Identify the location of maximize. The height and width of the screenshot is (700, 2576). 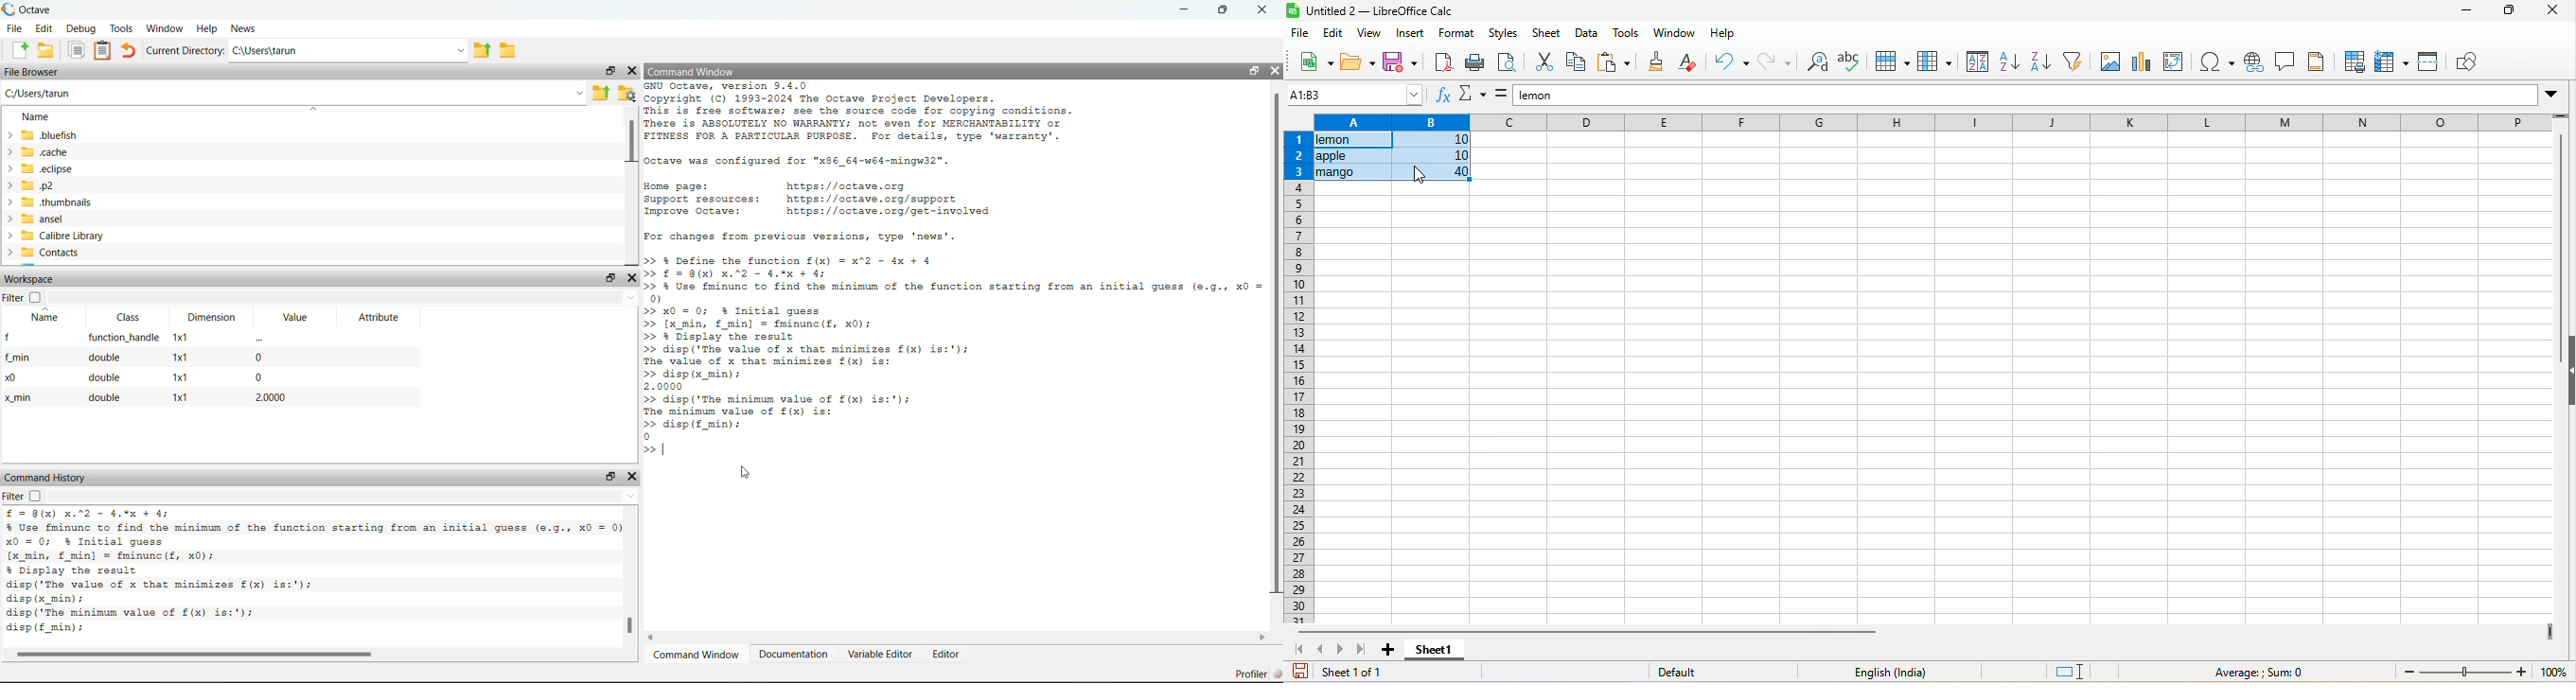
(2506, 11).